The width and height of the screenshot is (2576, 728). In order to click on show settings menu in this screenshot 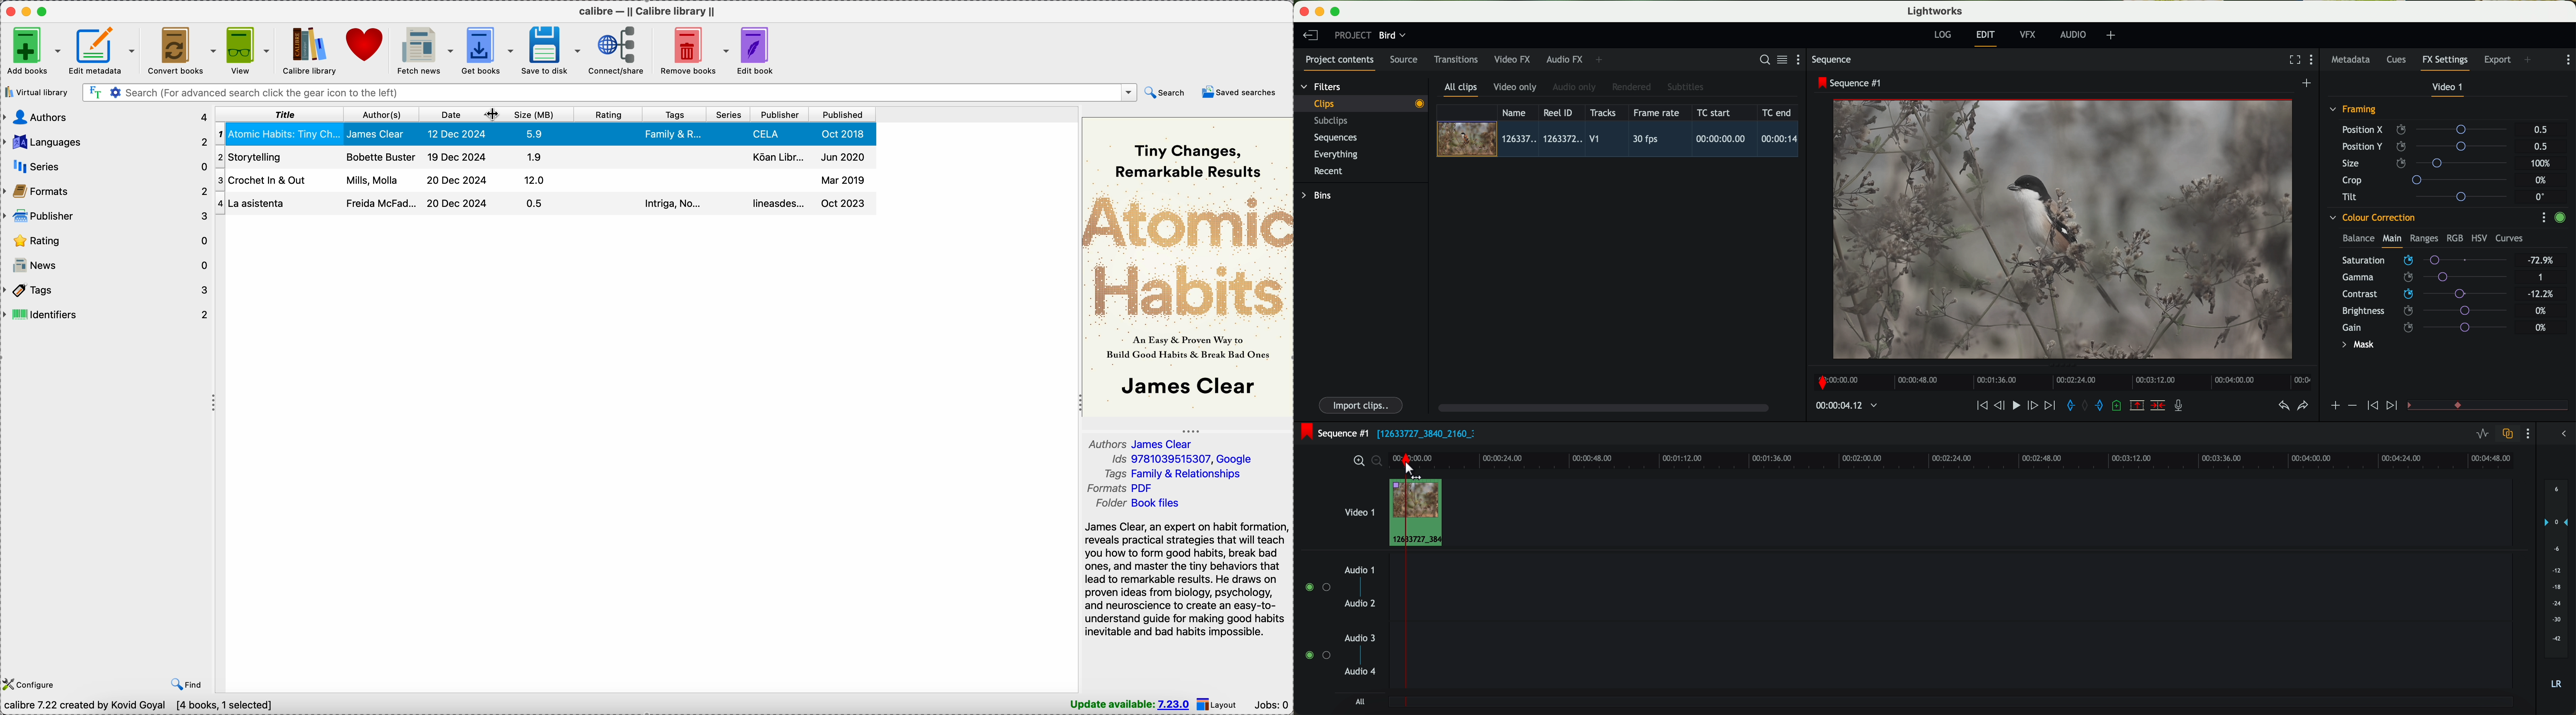, I will do `click(2526, 434)`.